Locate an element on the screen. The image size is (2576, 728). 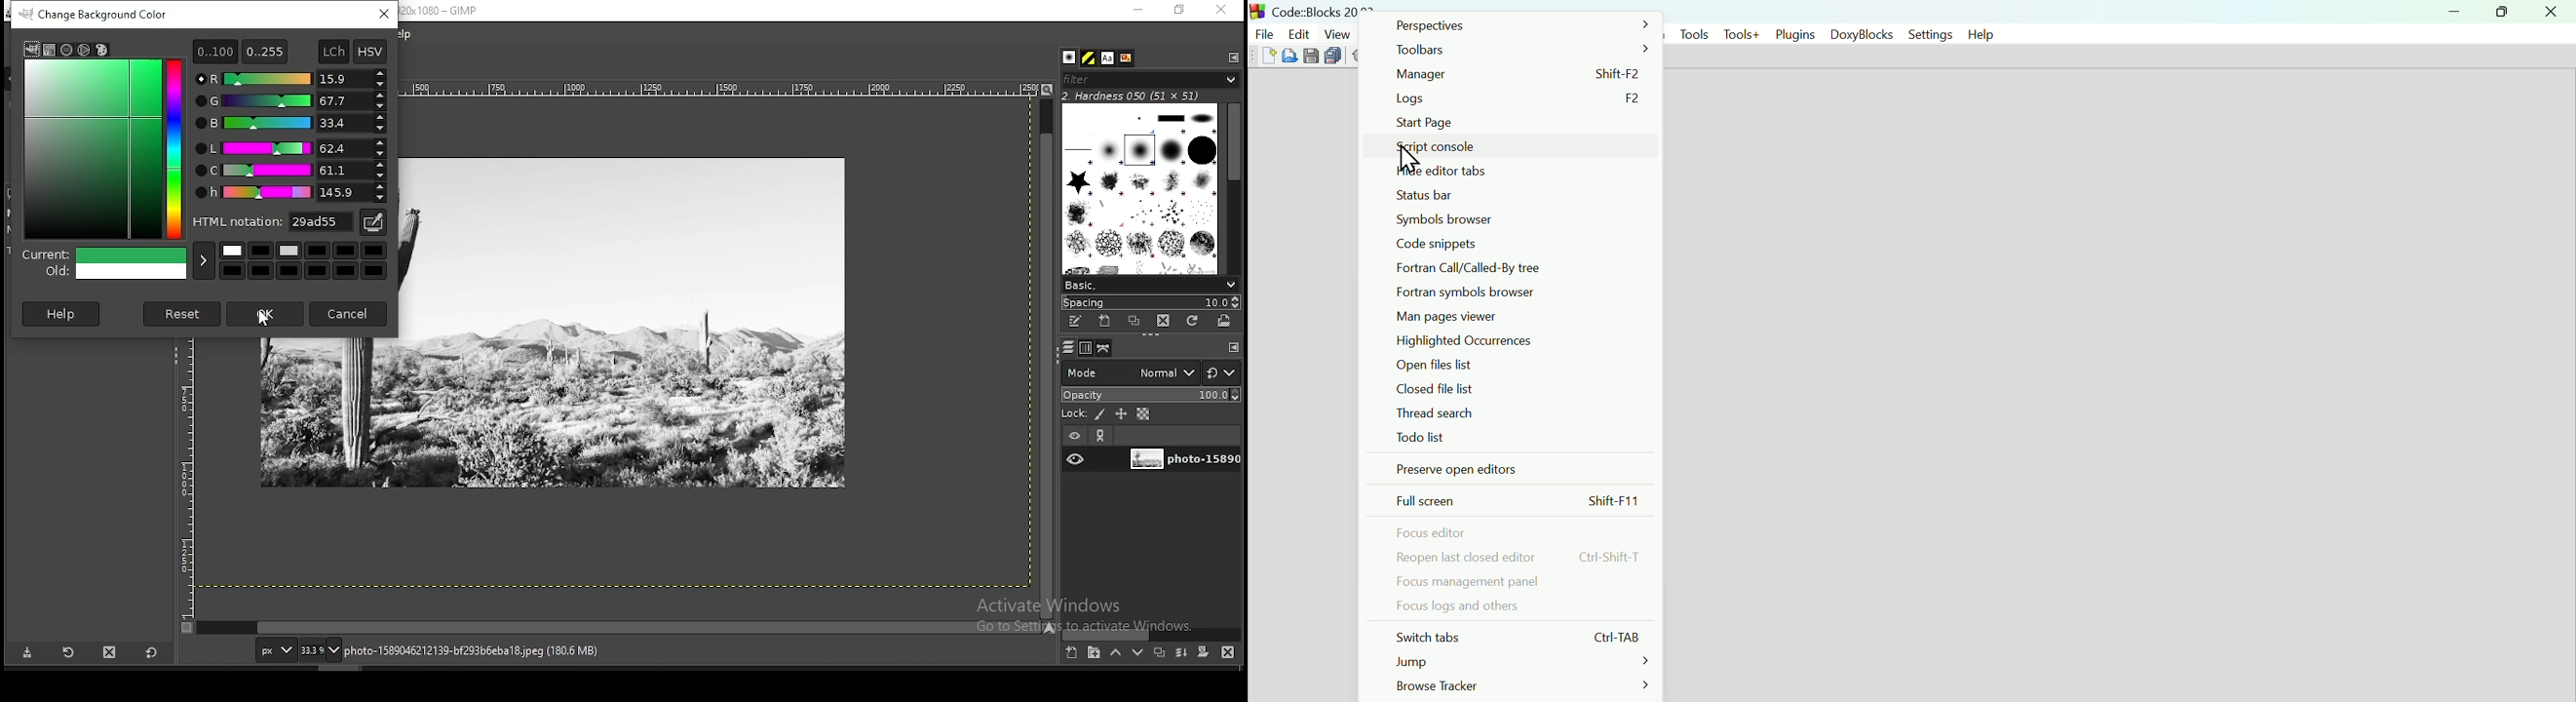
add current color to color history is located at coordinates (204, 260).